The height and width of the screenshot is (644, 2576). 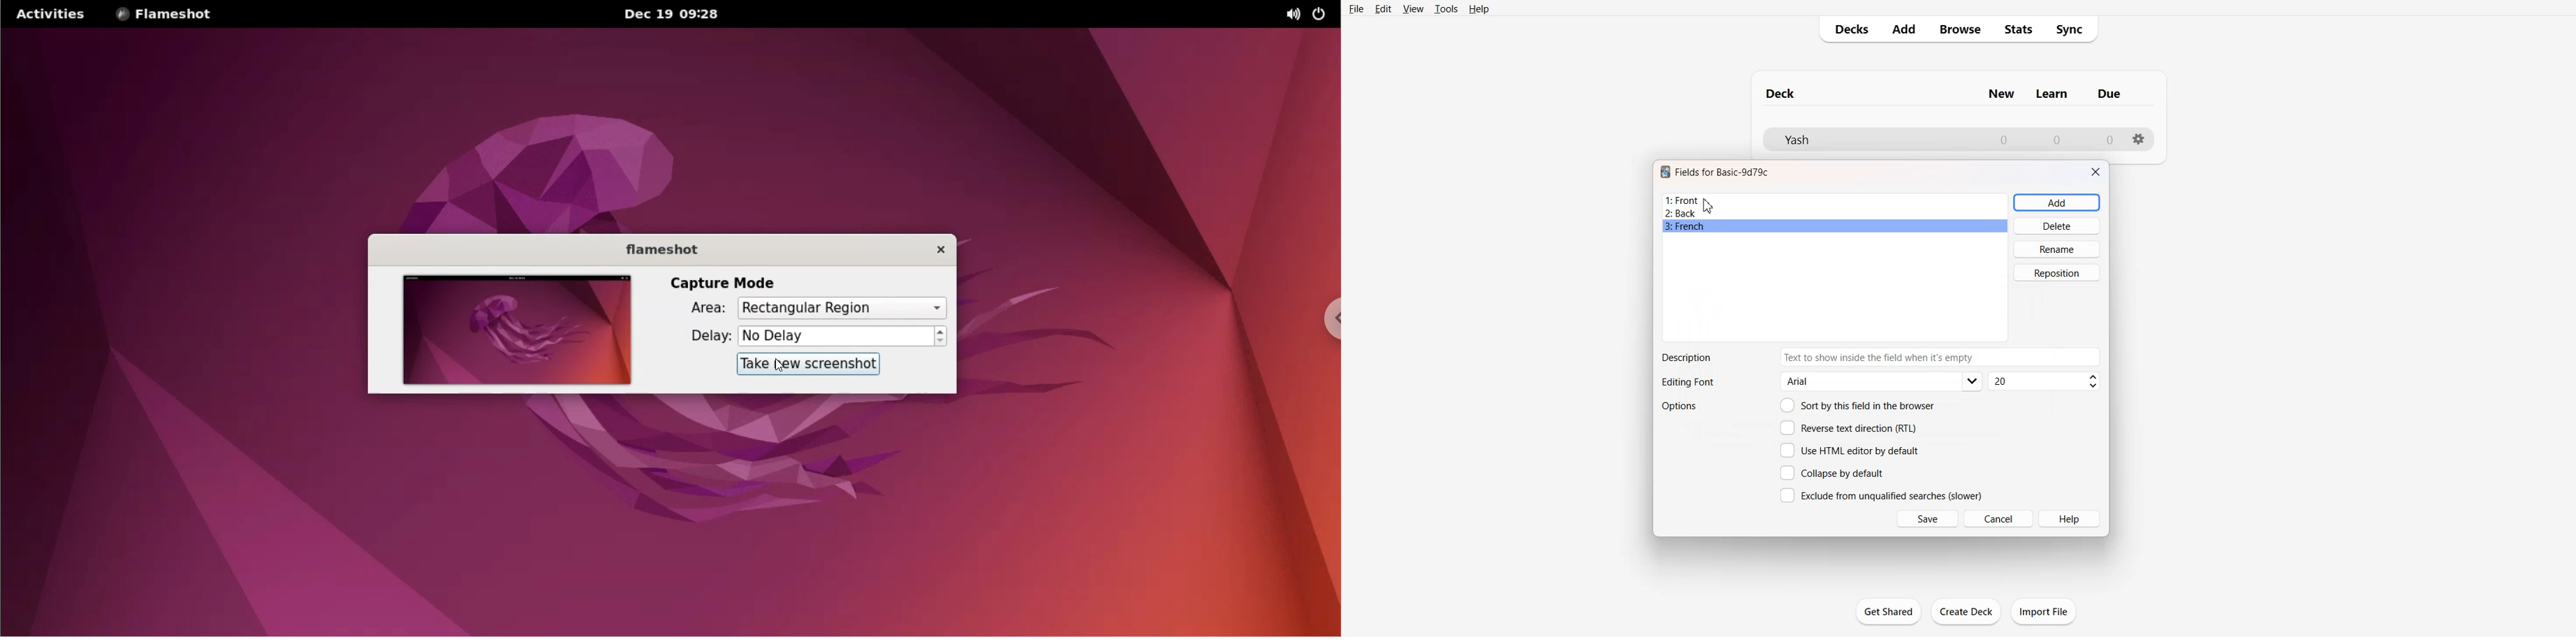 I want to click on Import File, so click(x=2044, y=611).